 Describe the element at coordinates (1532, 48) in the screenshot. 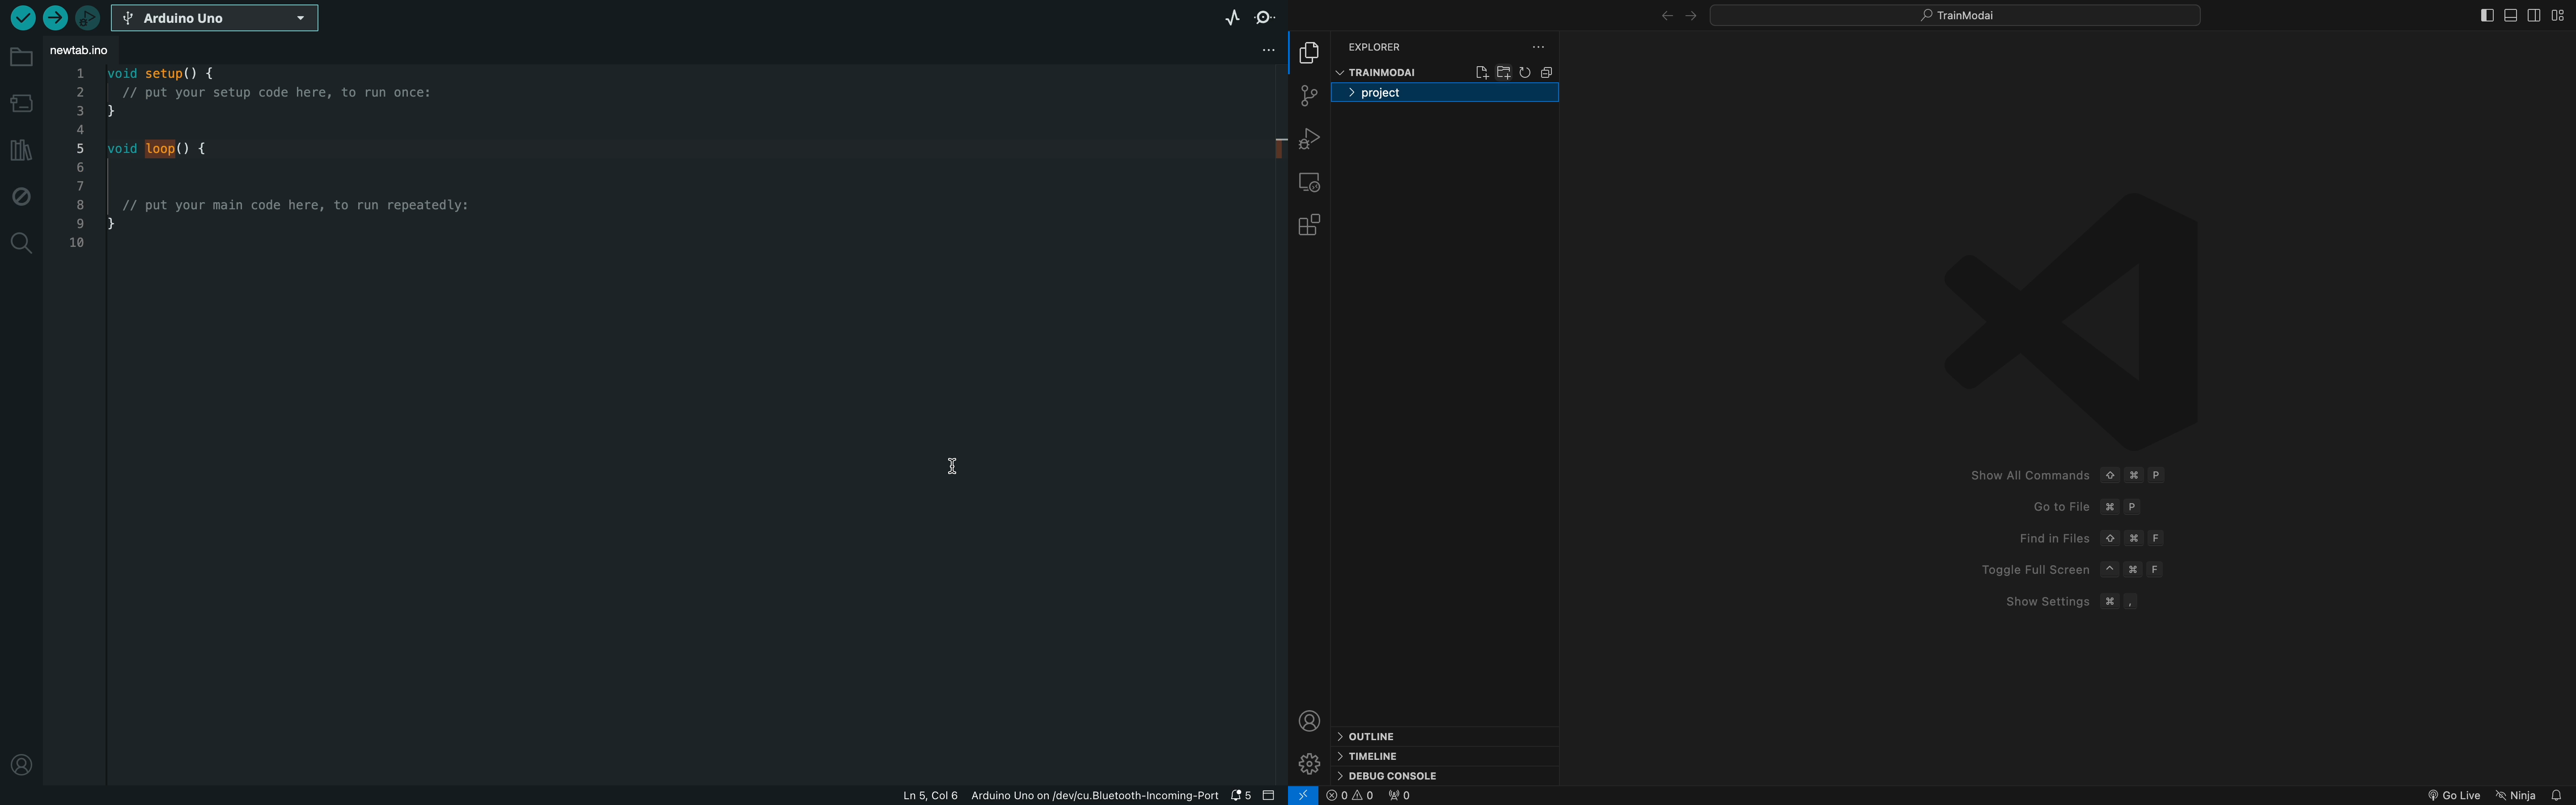

I see `explore settings` at that location.